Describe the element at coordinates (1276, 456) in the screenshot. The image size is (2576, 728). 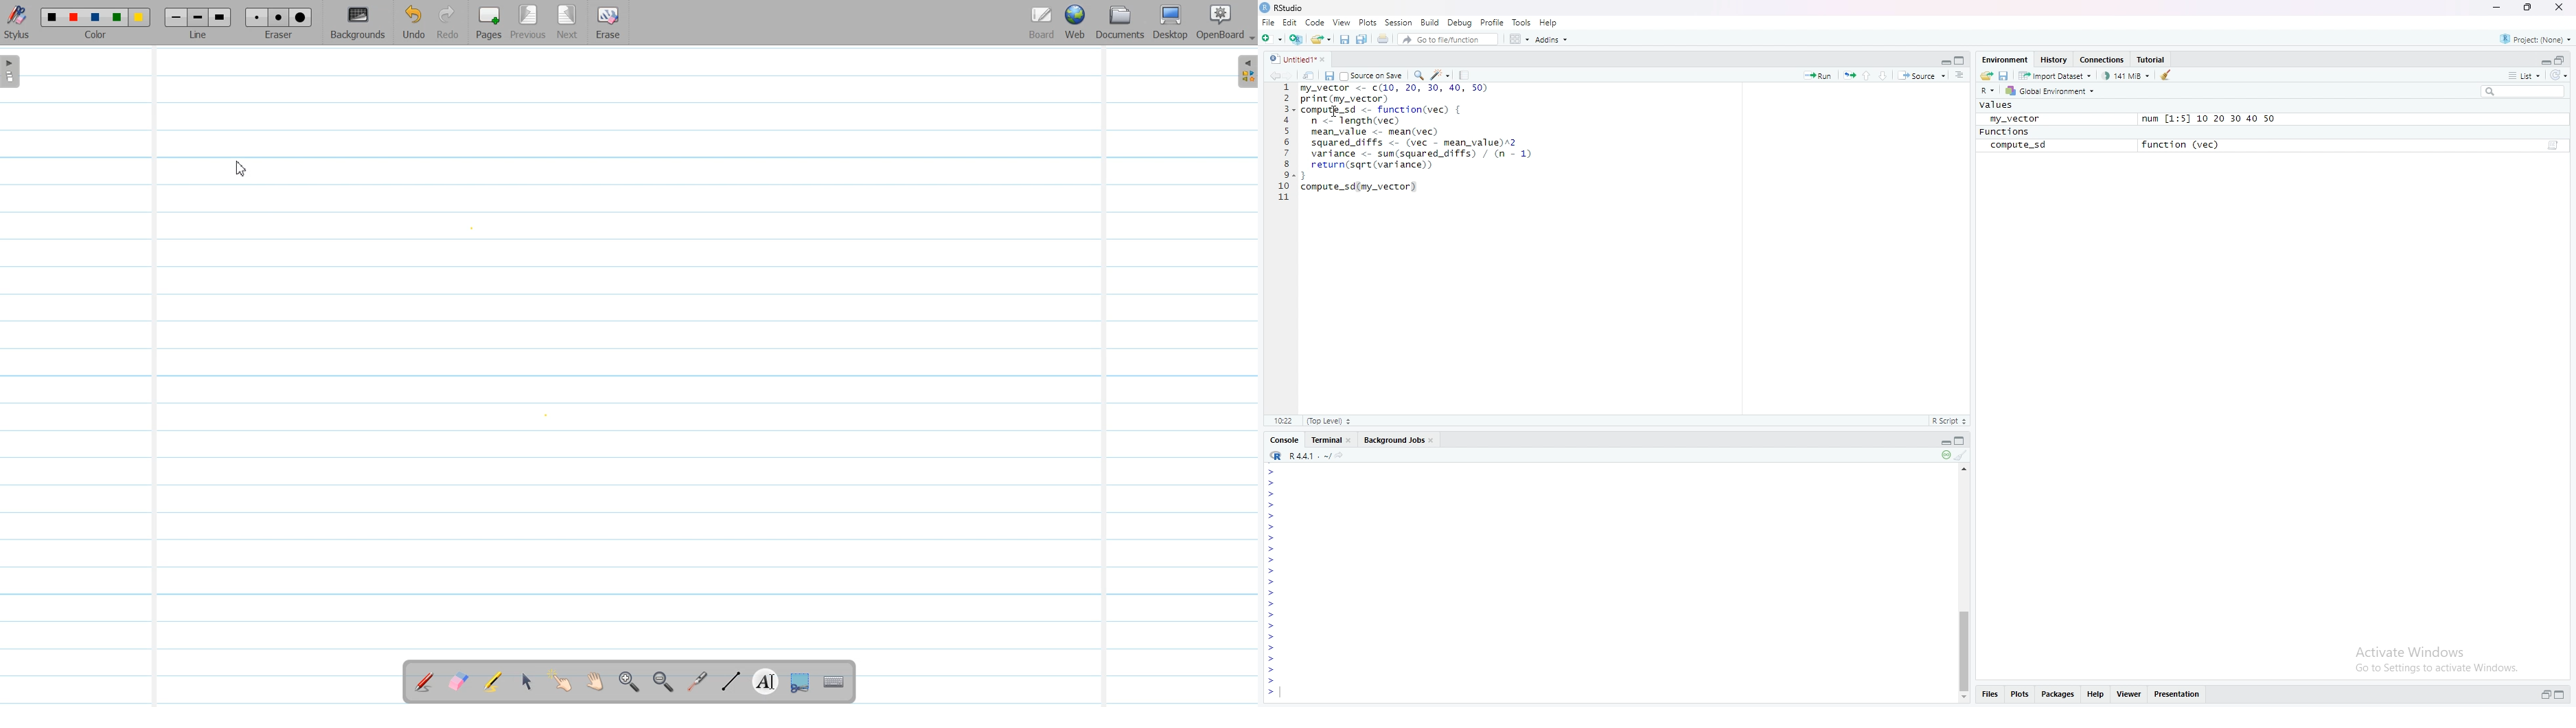
I see `RStudio logo` at that location.